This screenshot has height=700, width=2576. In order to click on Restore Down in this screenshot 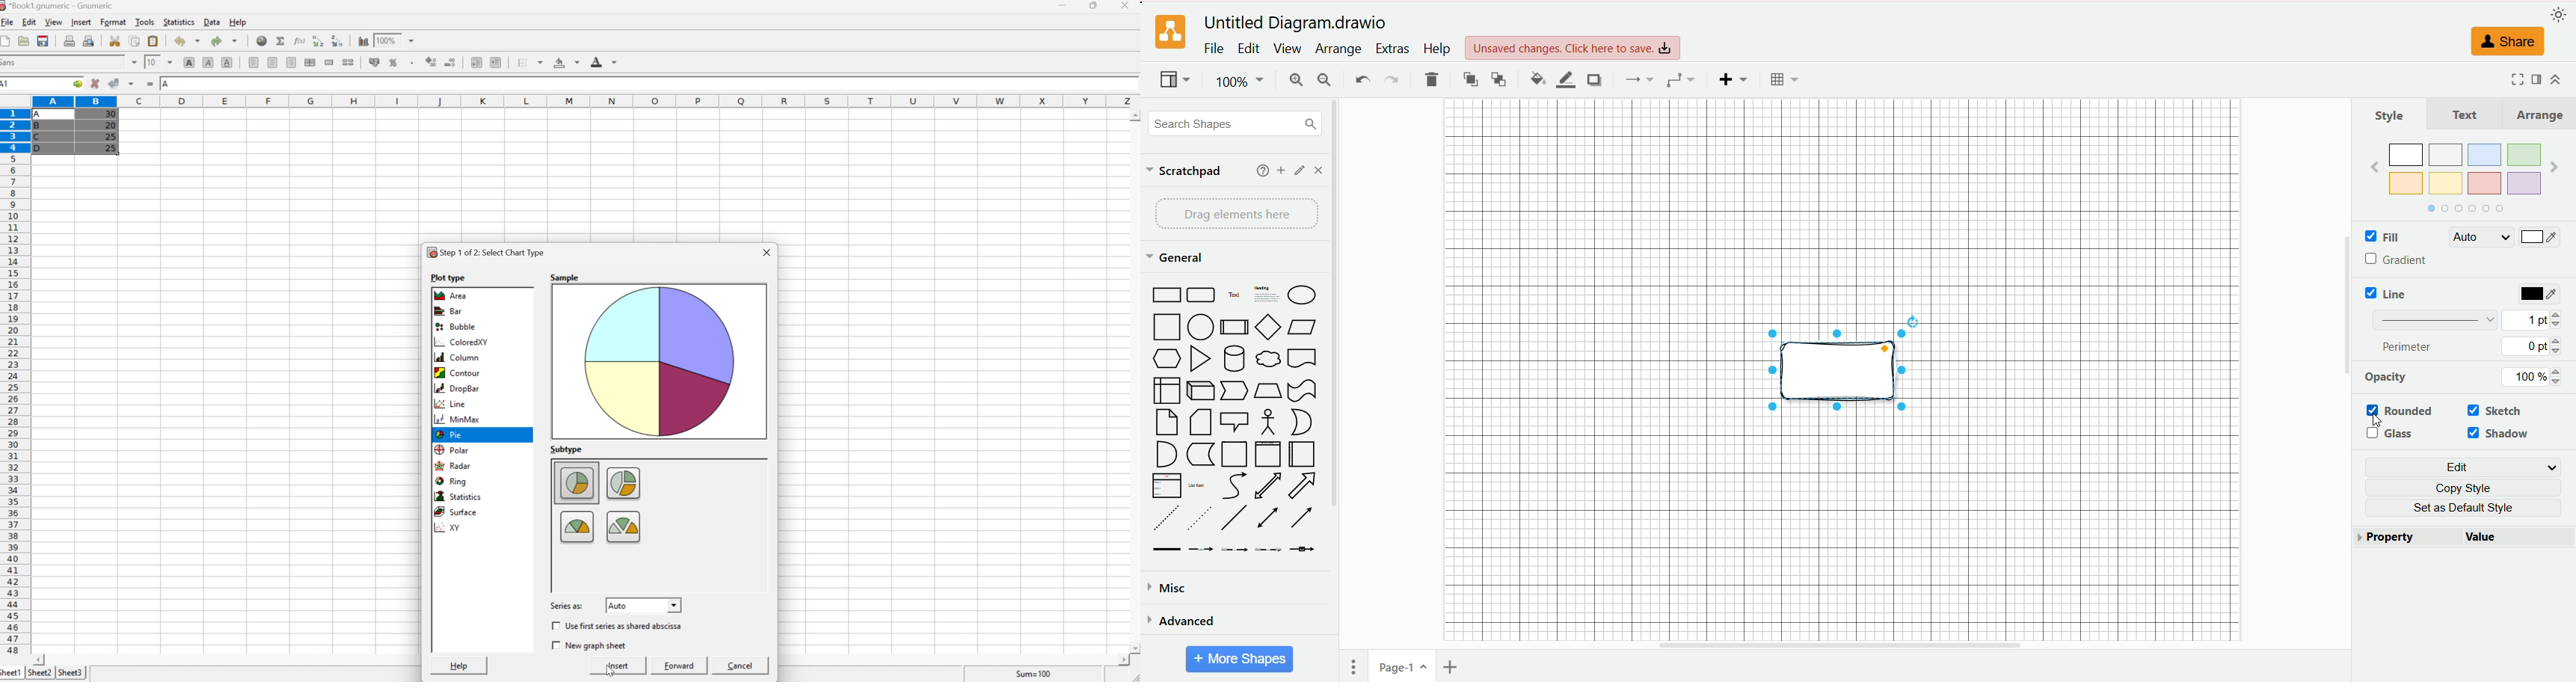, I will do `click(1096, 5)`.